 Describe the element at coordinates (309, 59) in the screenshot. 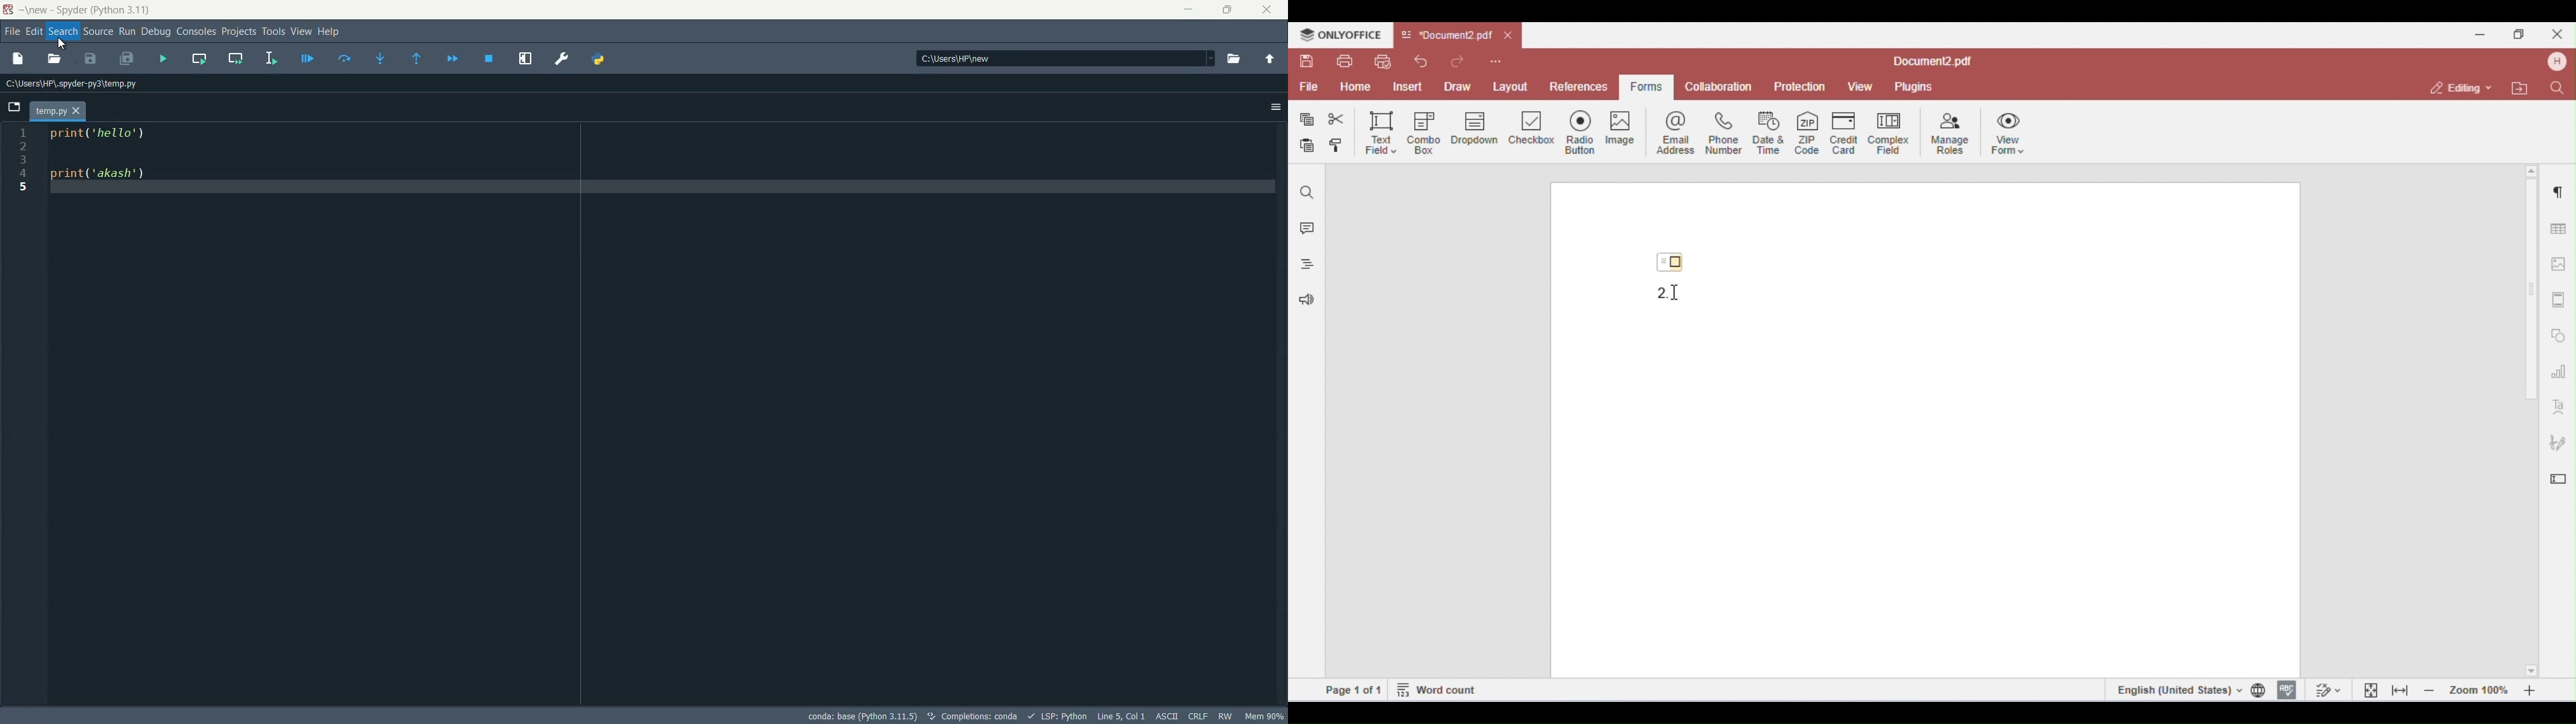

I see `debug file` at that location.